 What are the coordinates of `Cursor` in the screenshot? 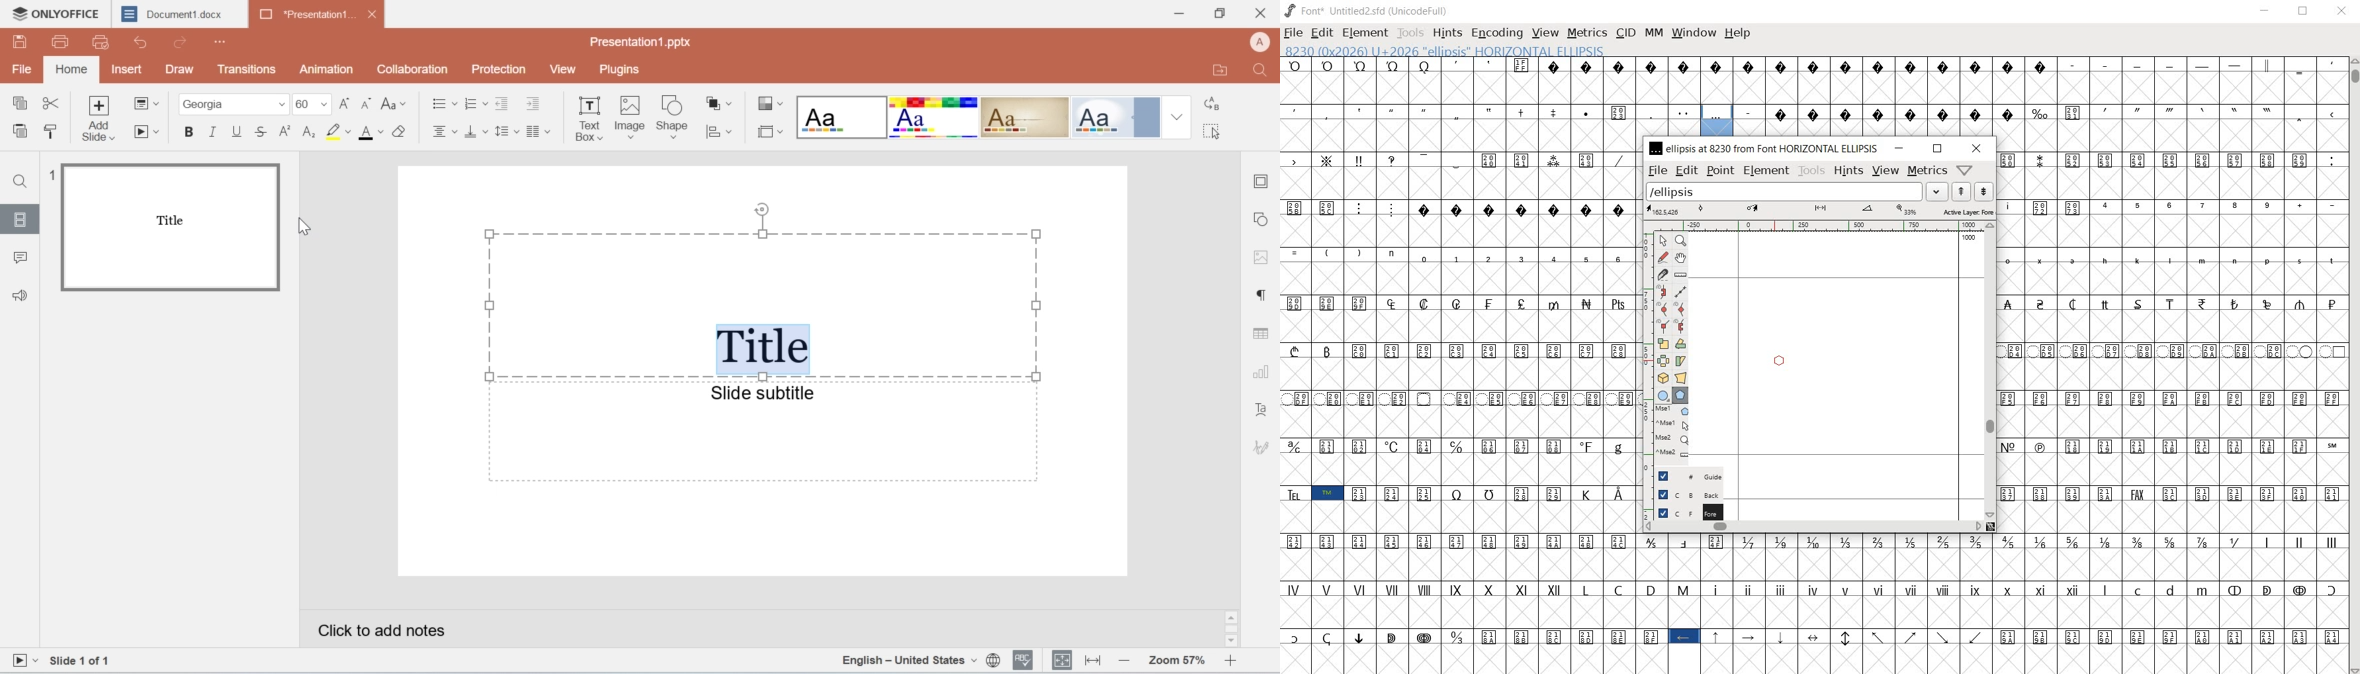 It's located at (311, 228).